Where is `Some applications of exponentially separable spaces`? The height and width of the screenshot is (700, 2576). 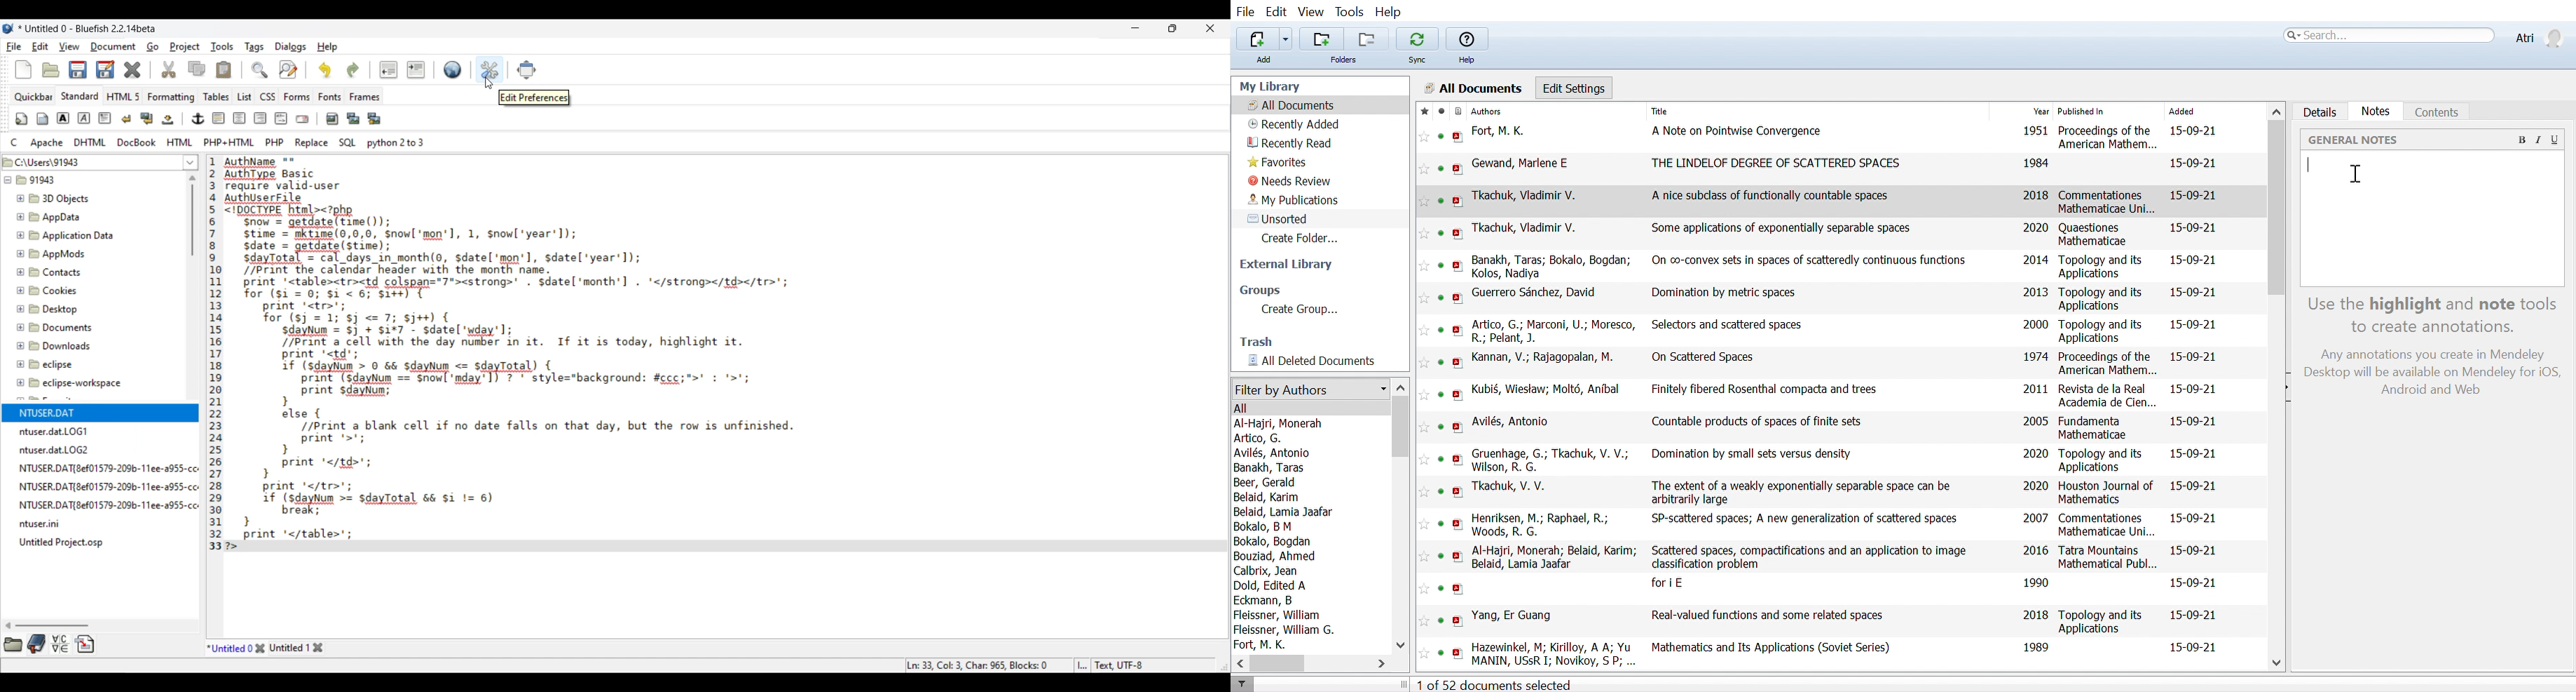 Some applications of exponentially separable spaces is located at coordinates (1785, 229).